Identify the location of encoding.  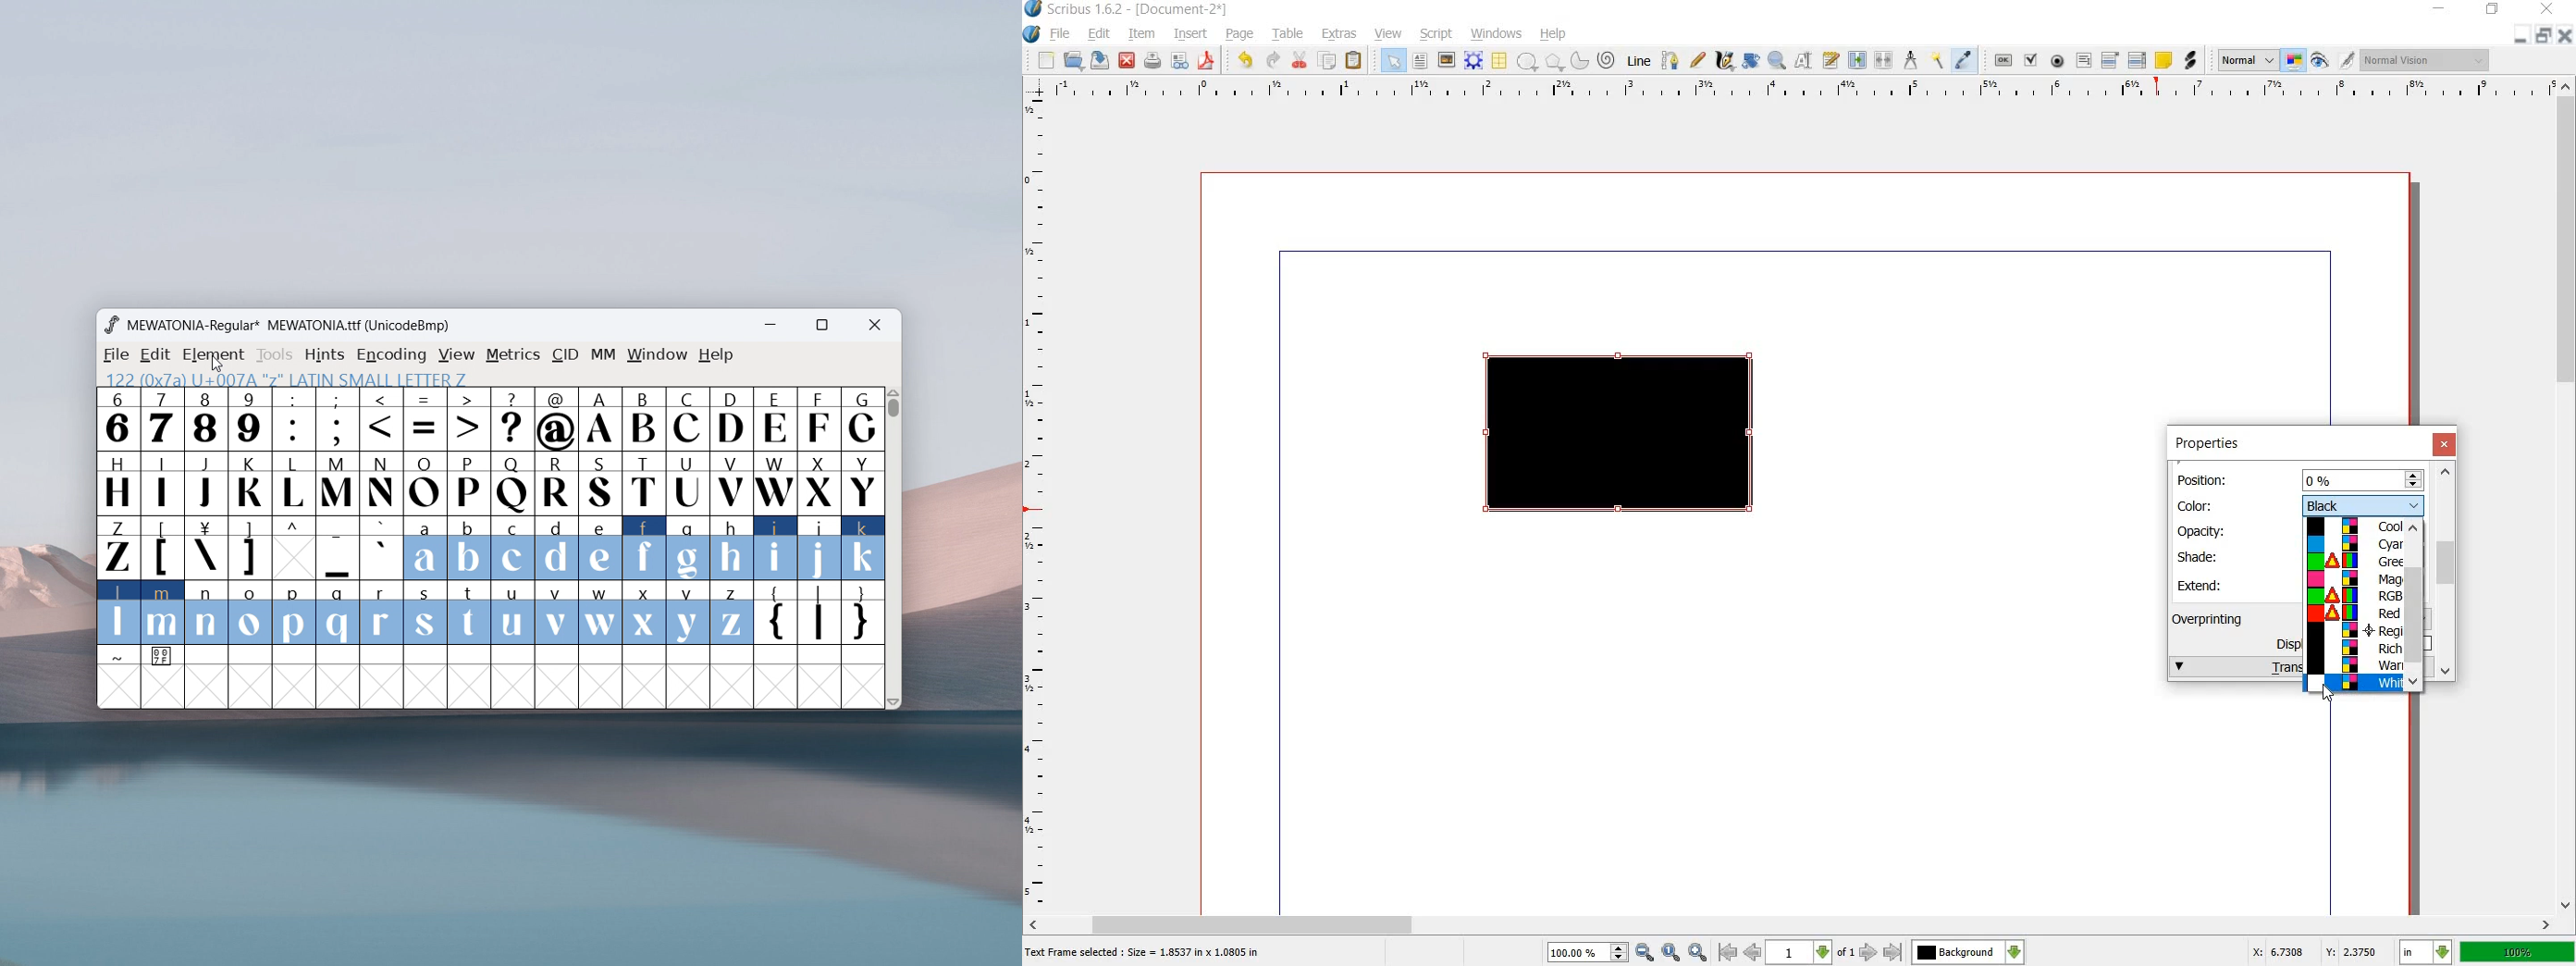
(392, 353).